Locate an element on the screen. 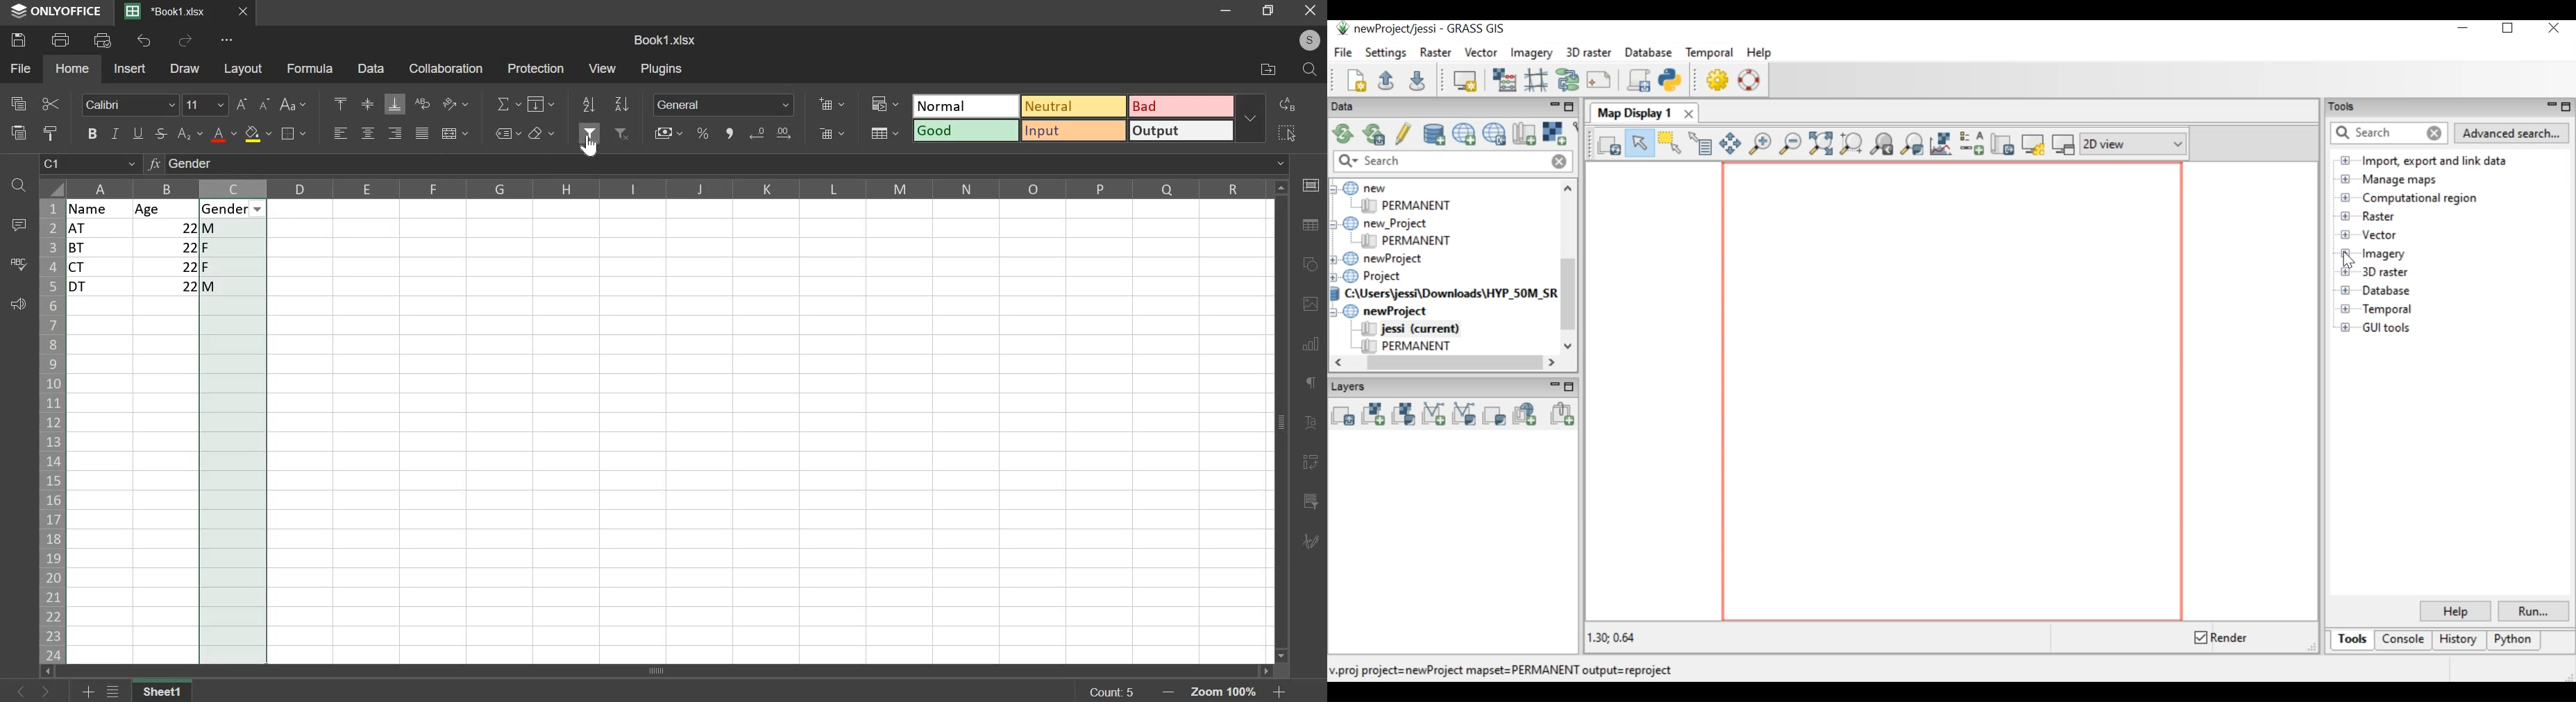 Image resolution: width=2576 pixels, height=728 pixels. minimize is located at coordinates (1229, 12).